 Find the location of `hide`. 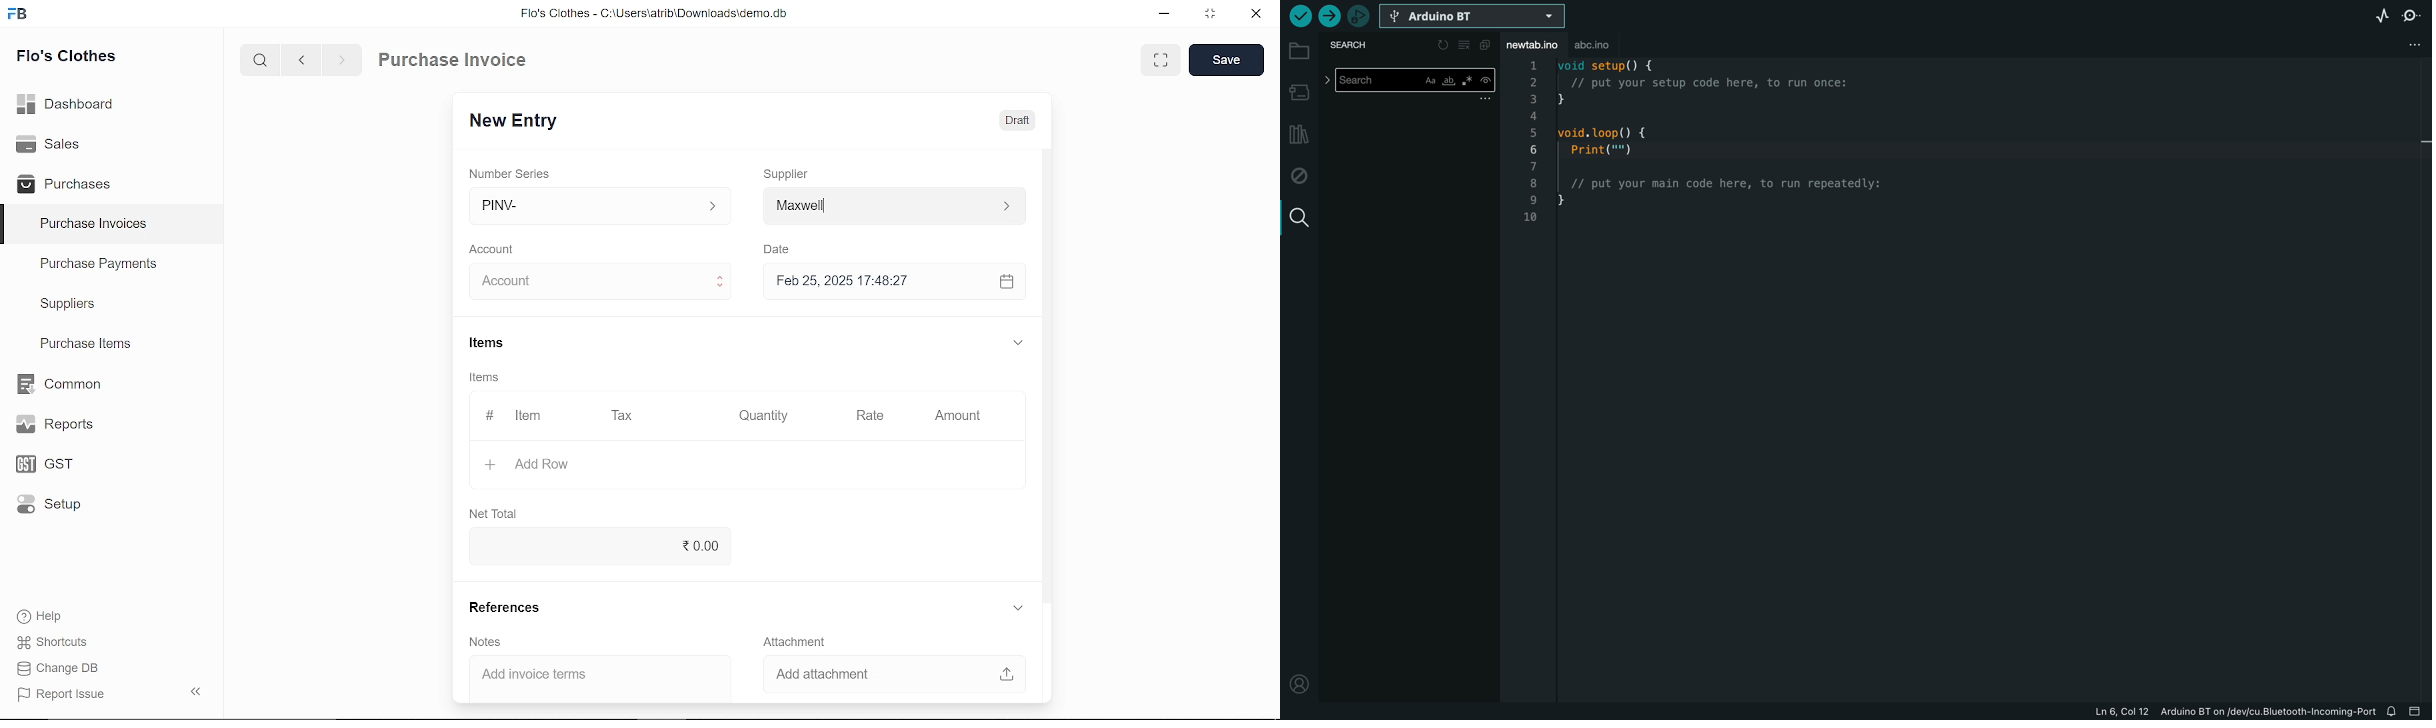

hide is located at coordinates (192, 693).